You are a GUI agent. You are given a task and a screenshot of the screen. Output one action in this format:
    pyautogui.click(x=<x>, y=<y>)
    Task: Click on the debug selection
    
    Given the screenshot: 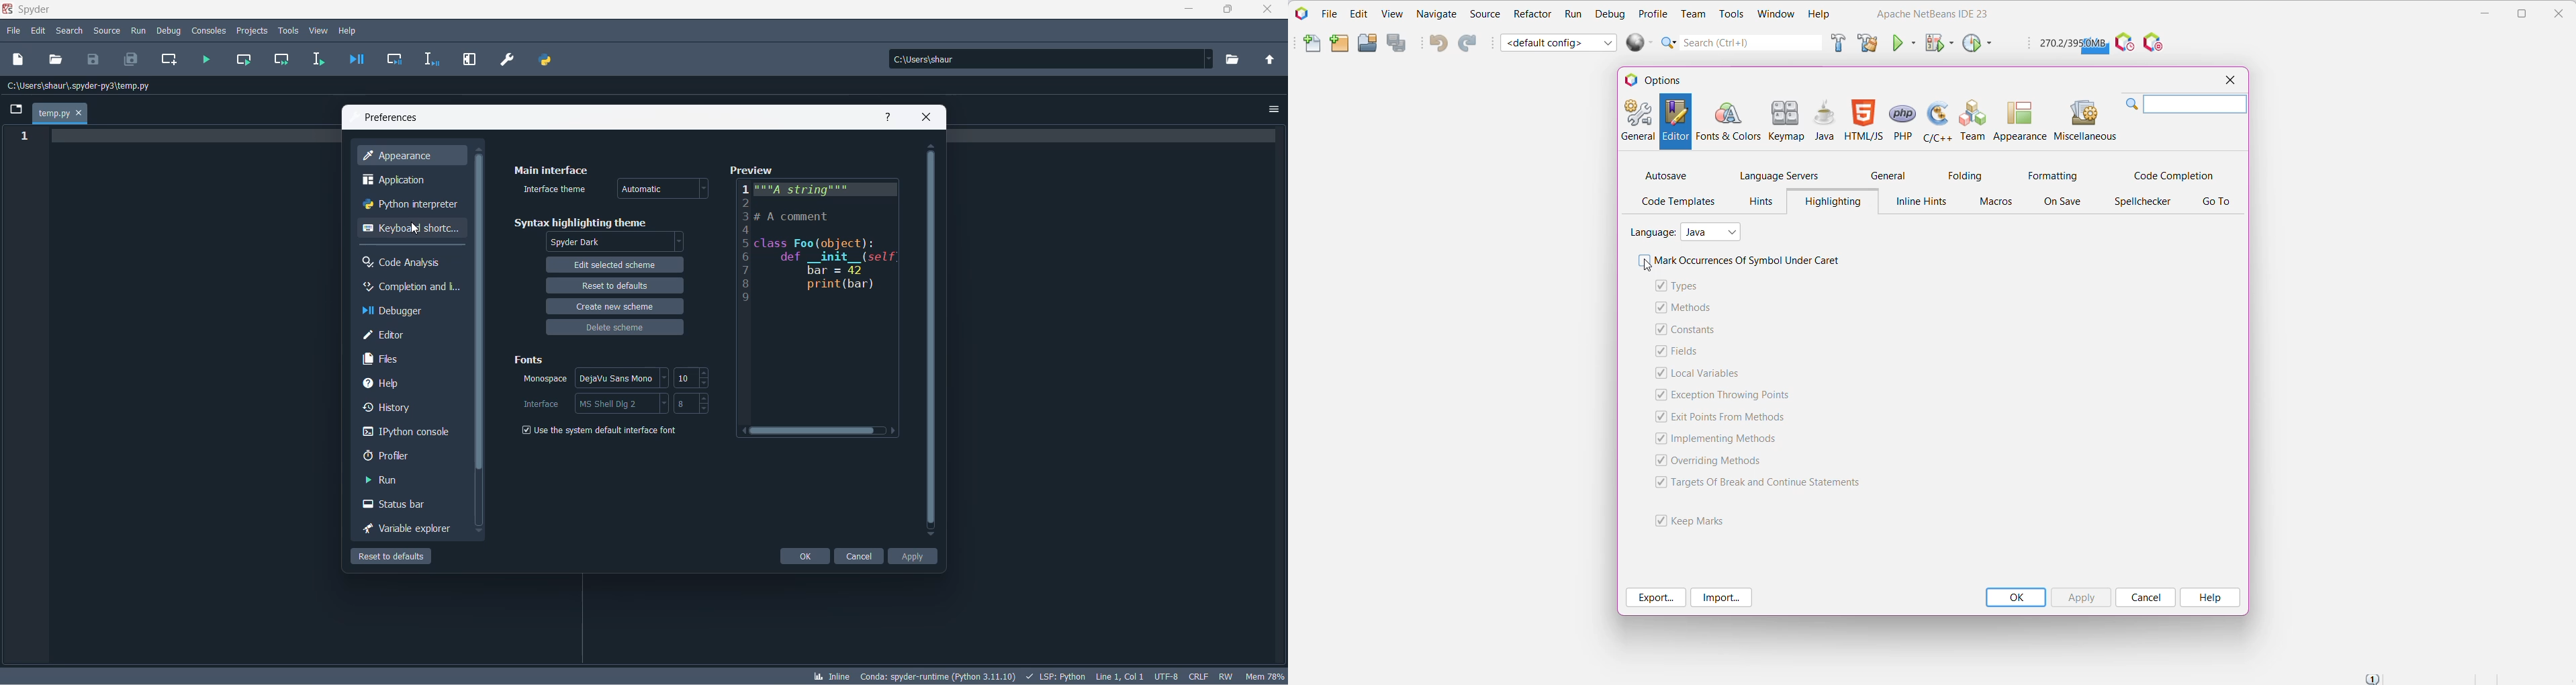 What is the action you would take?
    pyautogui.click(x=430, y=60)
    